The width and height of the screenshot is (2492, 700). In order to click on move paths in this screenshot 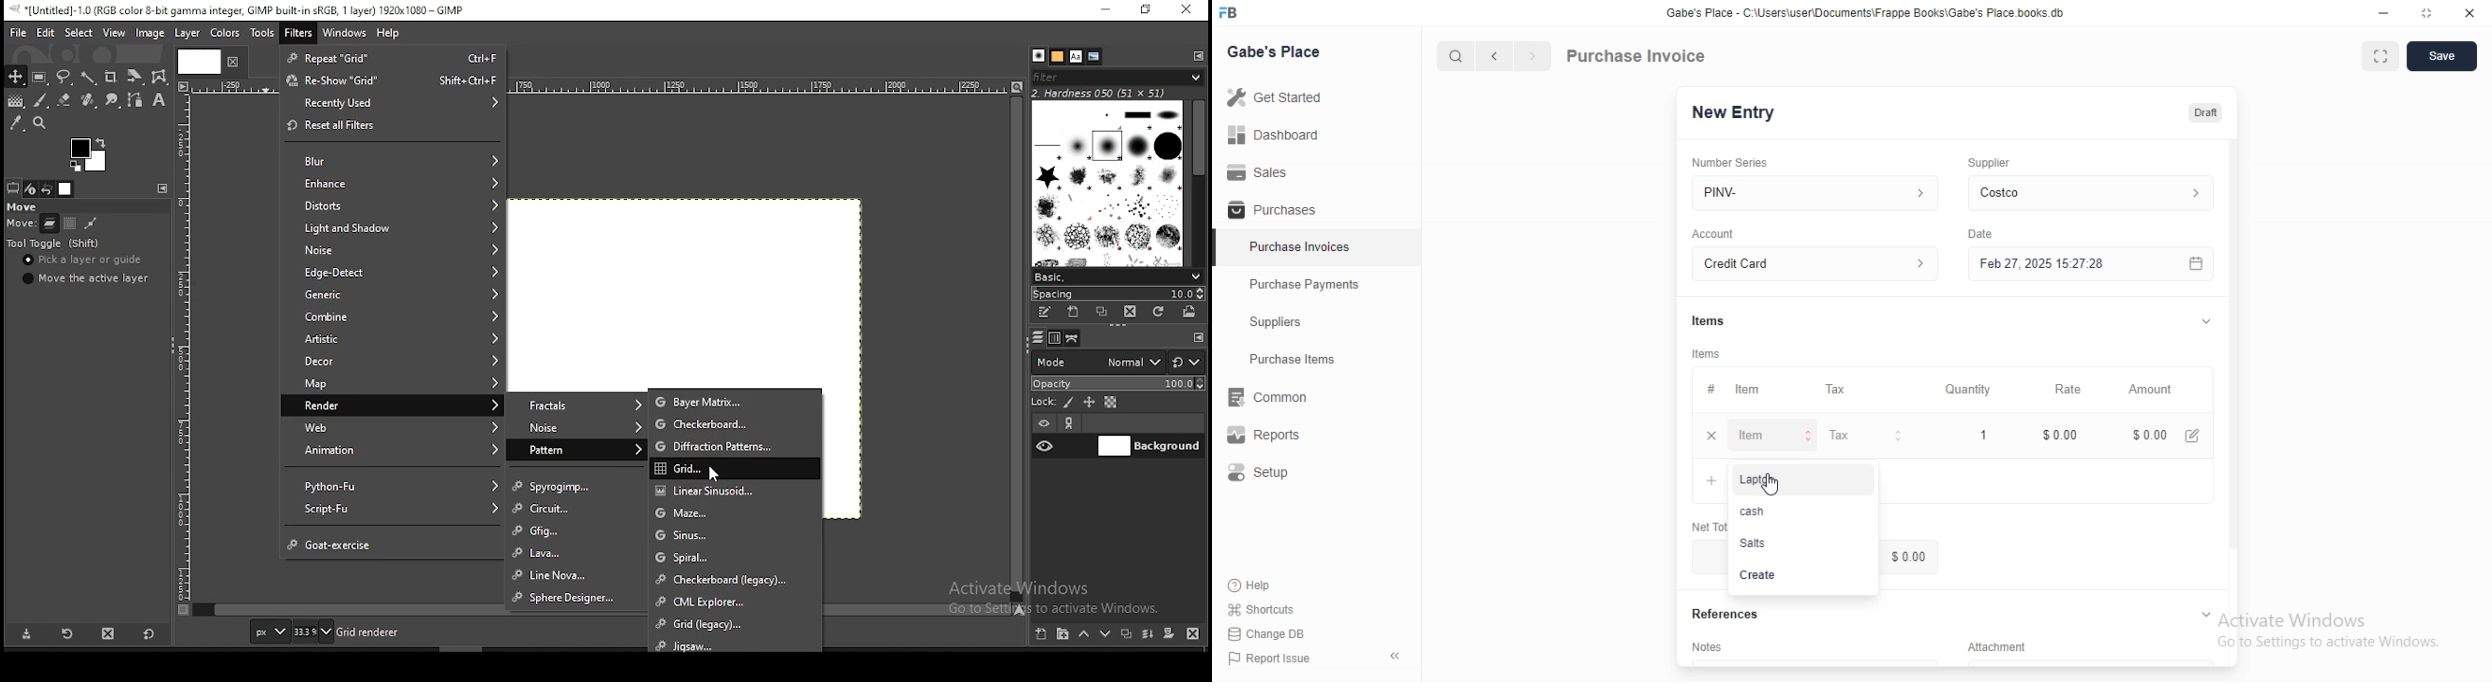, I will do `click(90, 224)`.